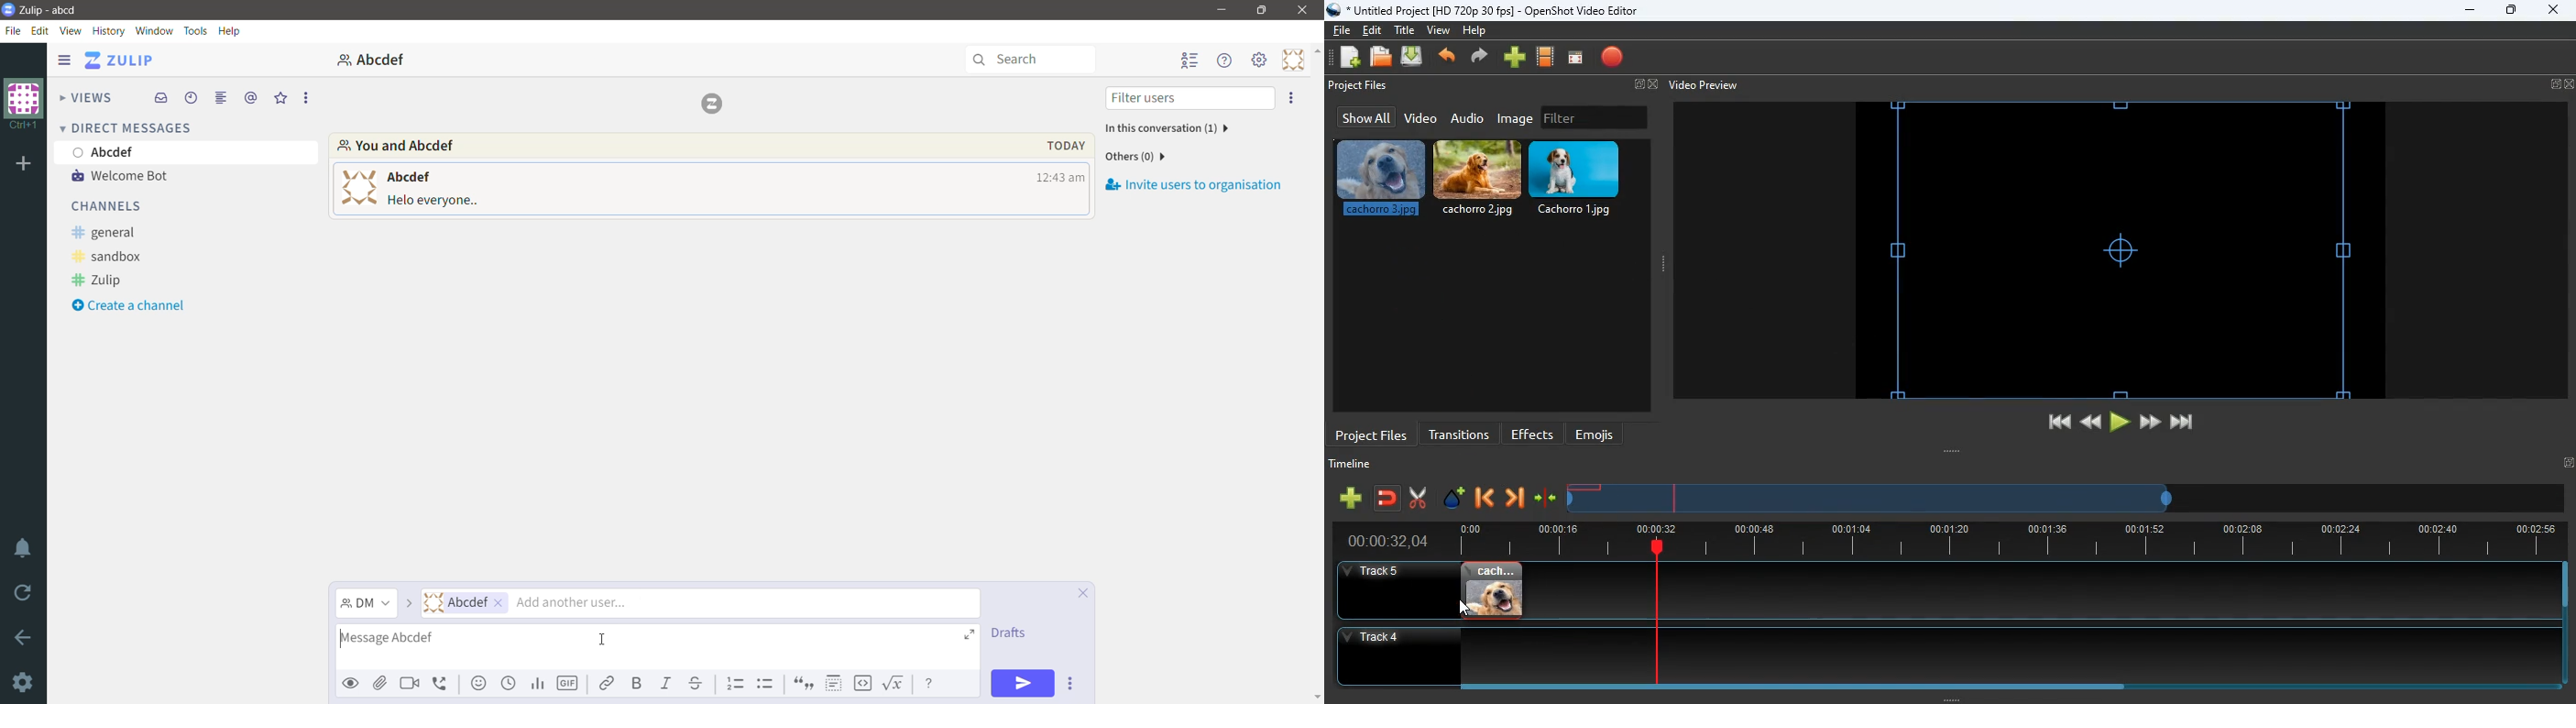  I want to click on Channels, so click(112, 208).